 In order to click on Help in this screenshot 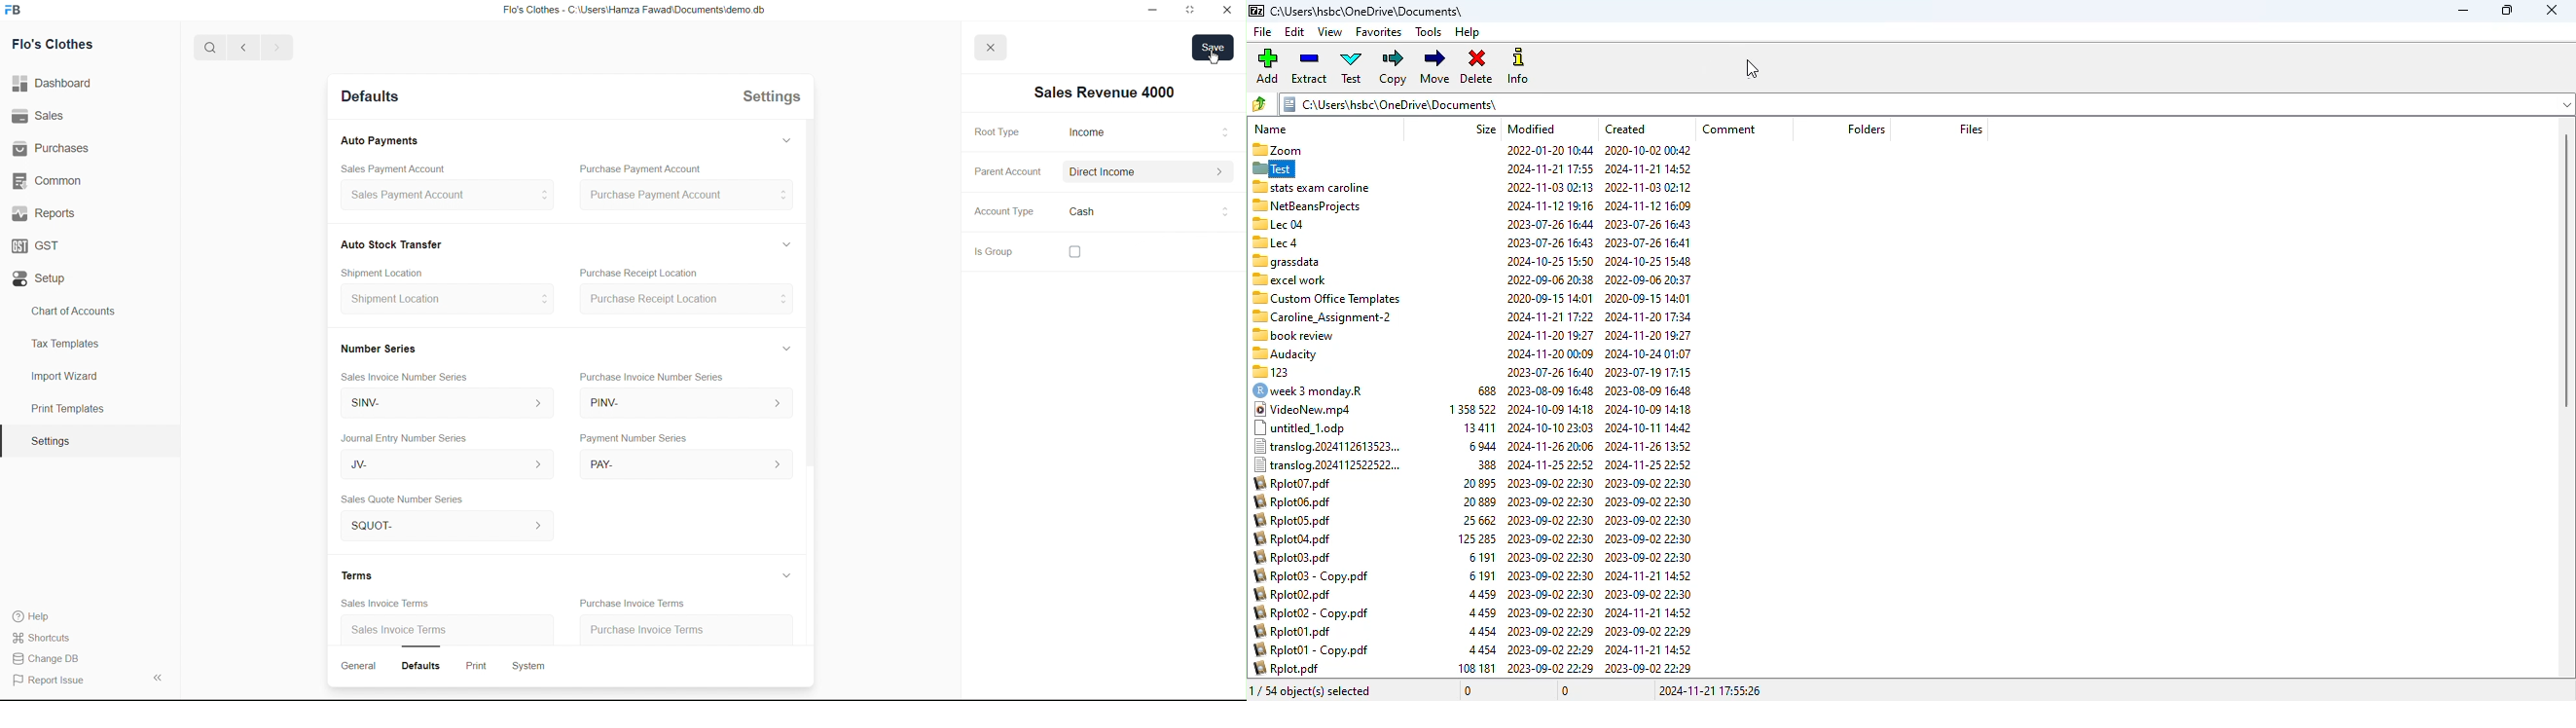, I will do `click(36, 616)`.